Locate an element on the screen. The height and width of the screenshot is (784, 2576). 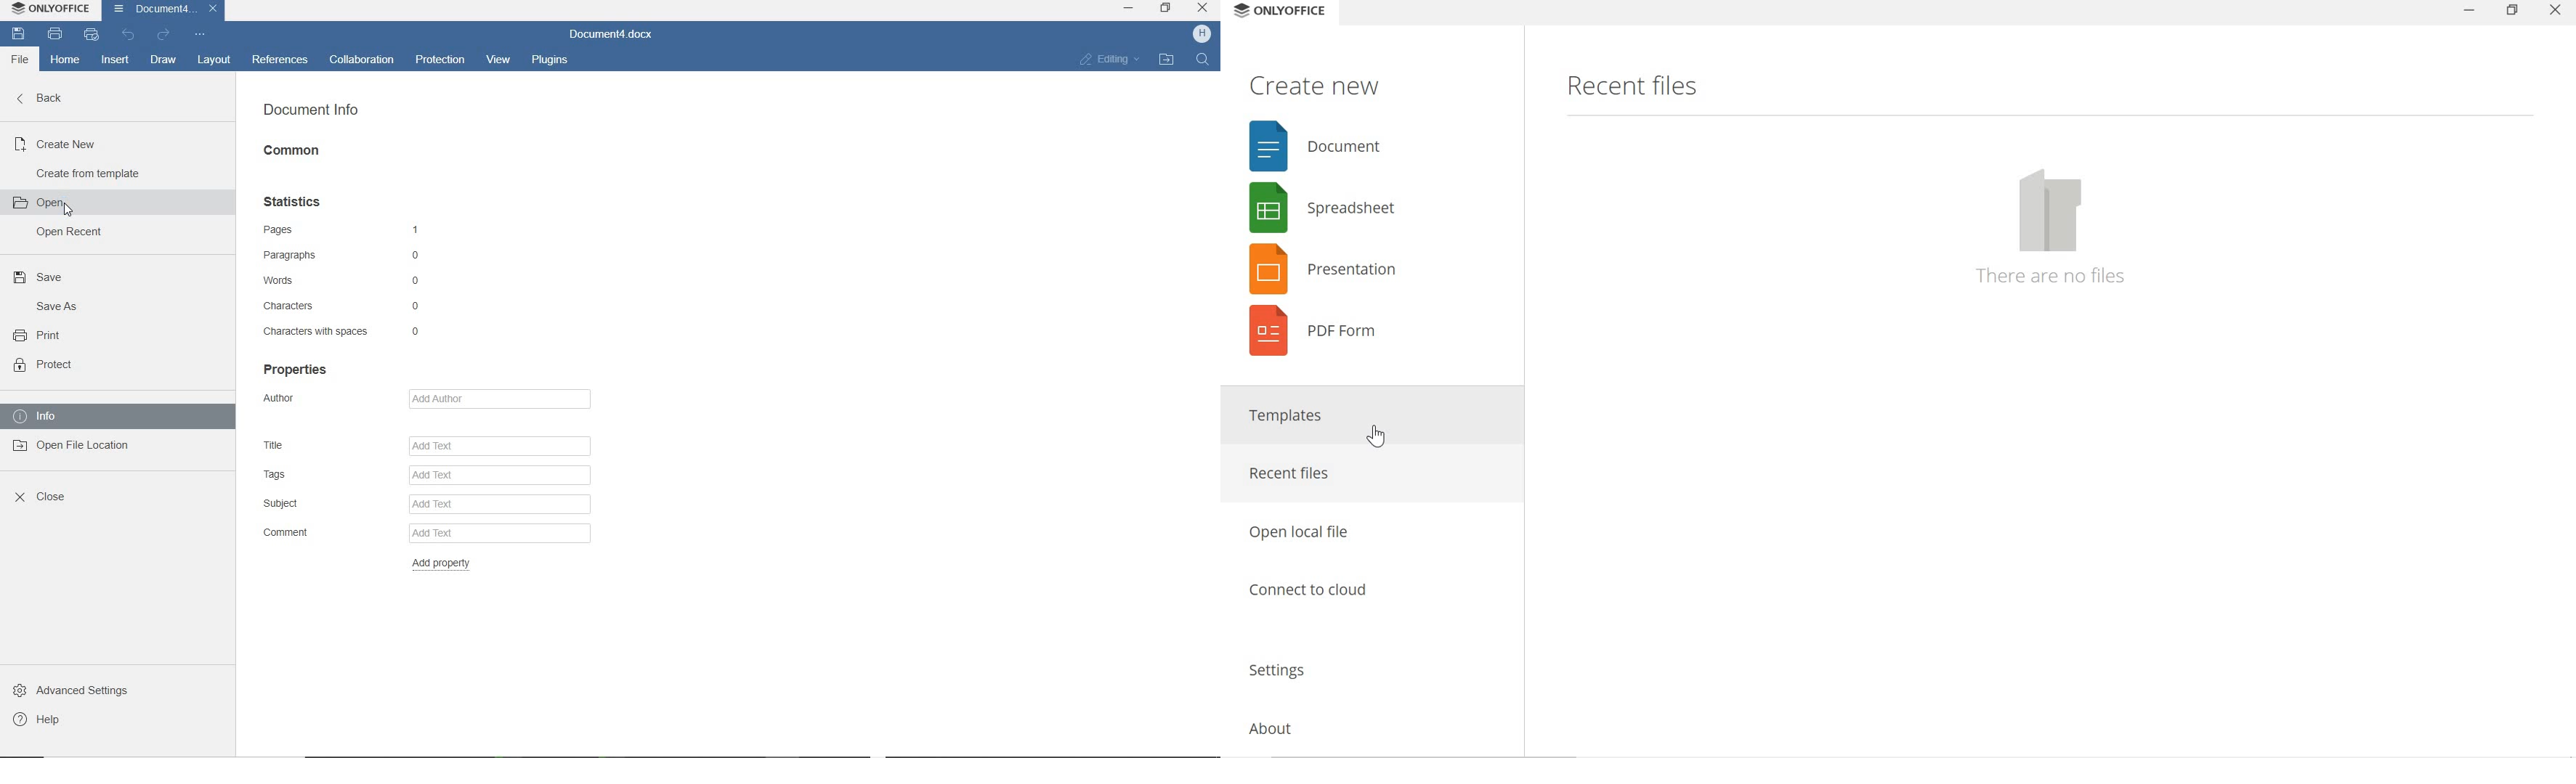
restore down is located at coordinates (2513, 11).